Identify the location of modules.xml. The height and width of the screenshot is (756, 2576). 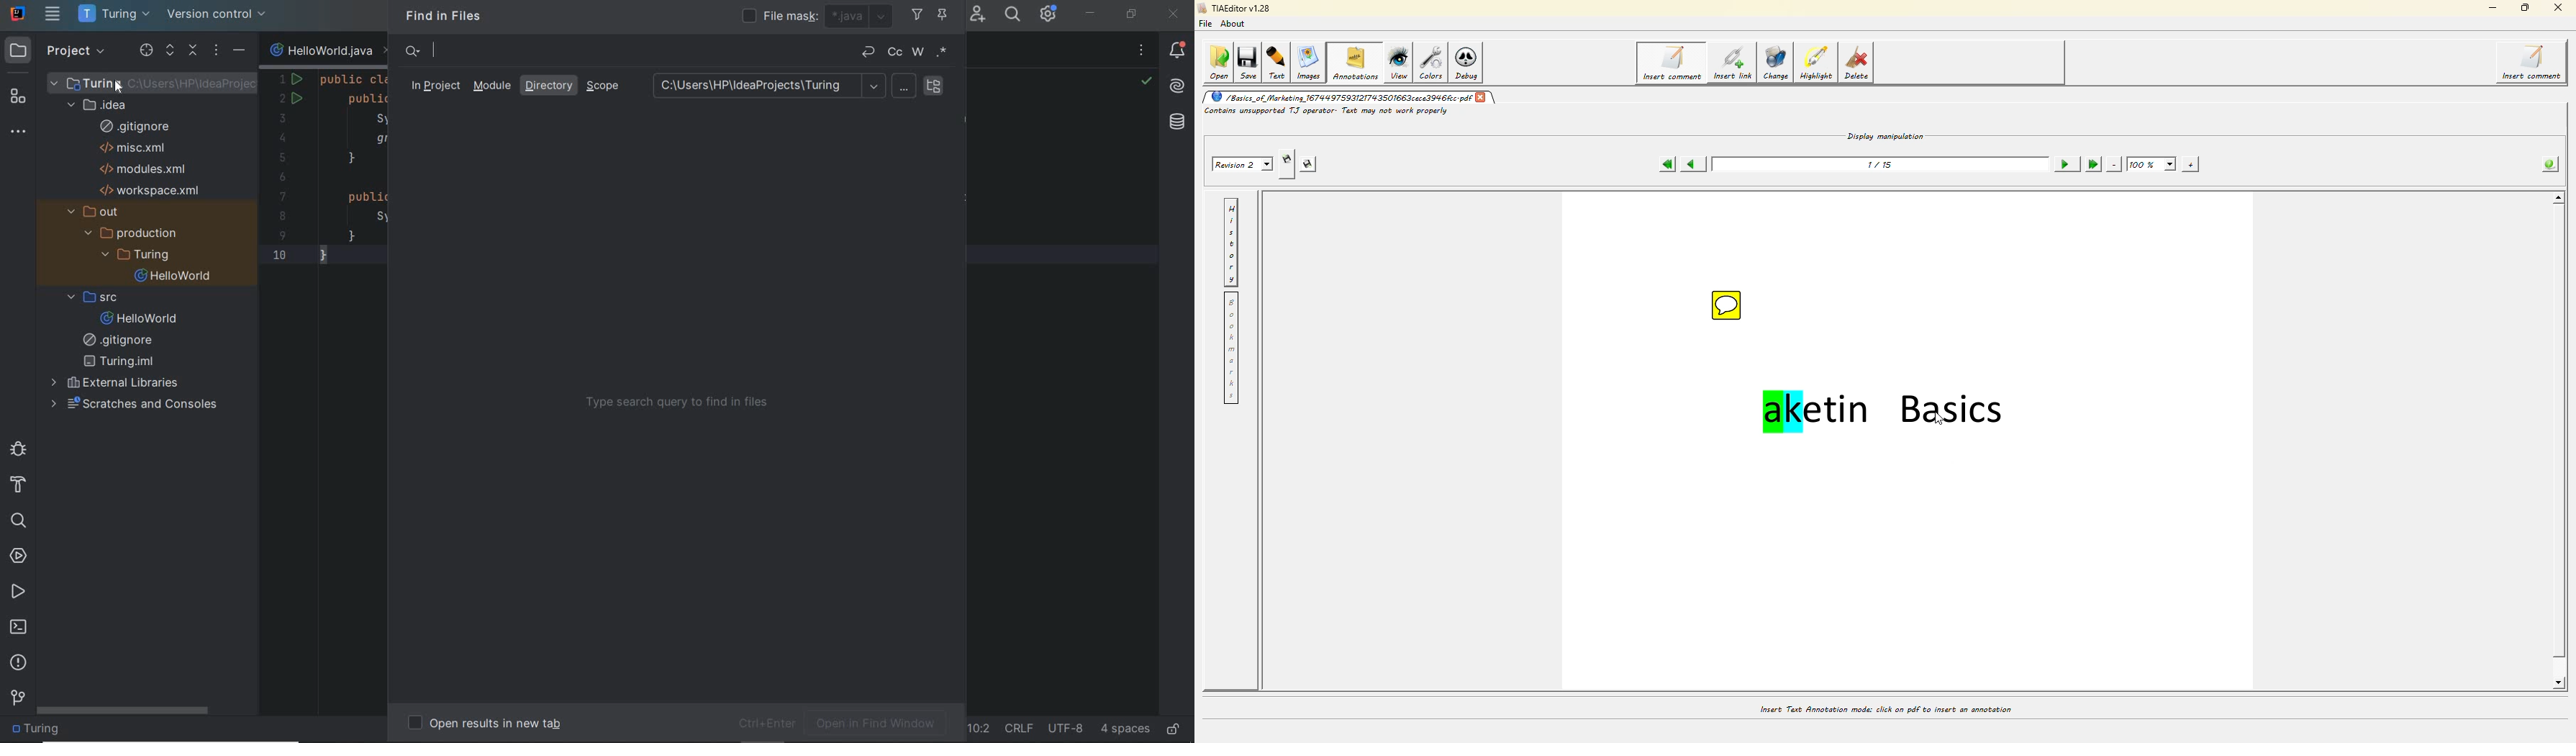
(143, 169).